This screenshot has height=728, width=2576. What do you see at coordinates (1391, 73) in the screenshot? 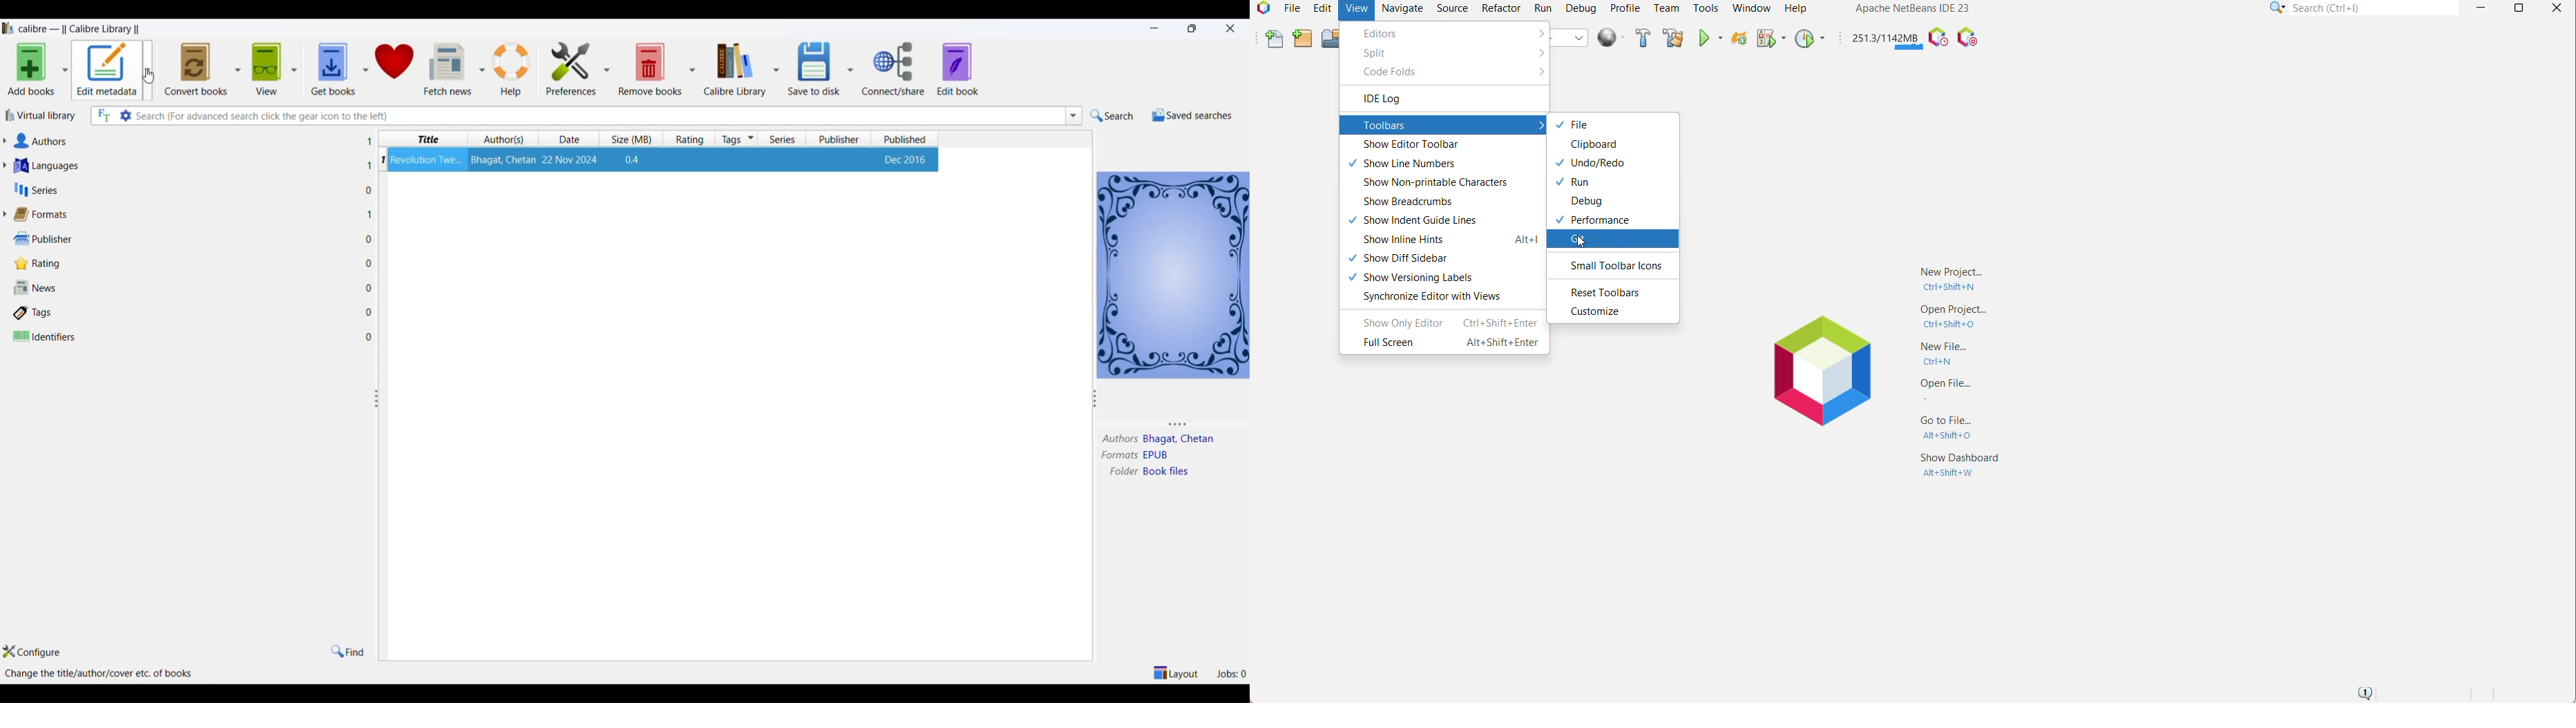
I see `Code Folds` at bounding box center [1391, 73].